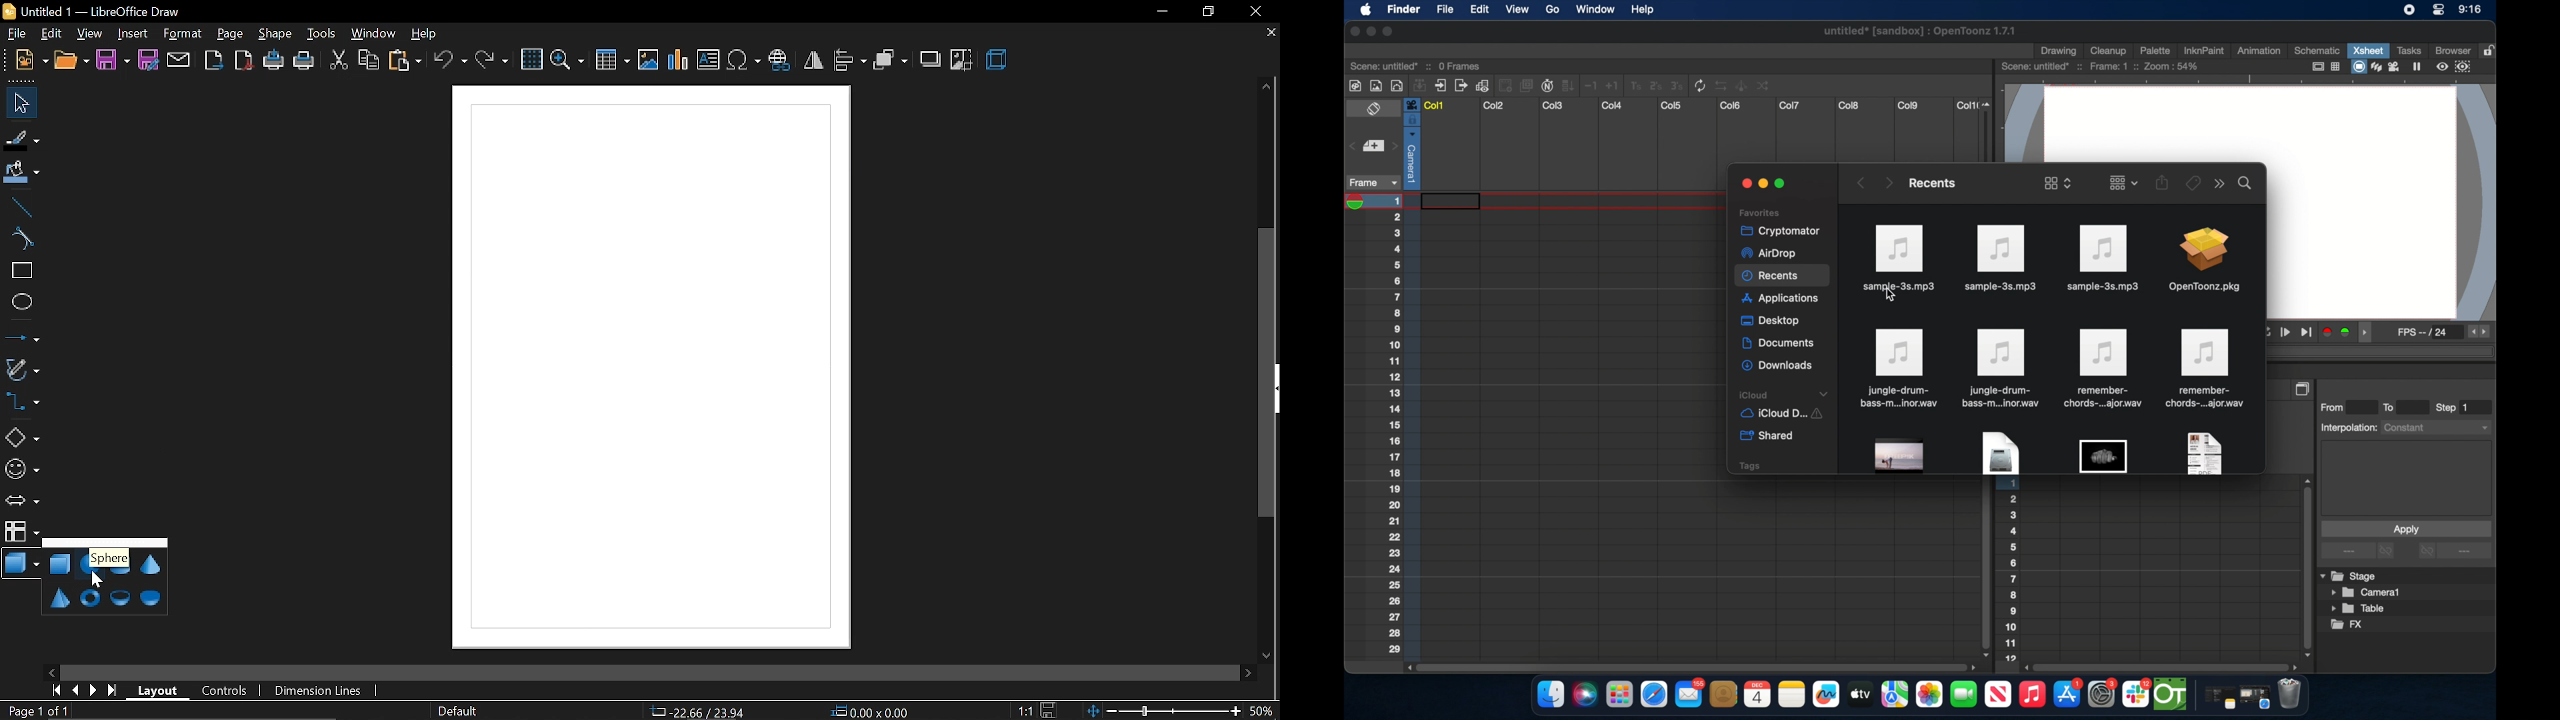 This screenshot has width=2576, height=728. What do you see at coordinates (960, 60) in the screenshot?
I see `crop` at bounding box center [960, 60].